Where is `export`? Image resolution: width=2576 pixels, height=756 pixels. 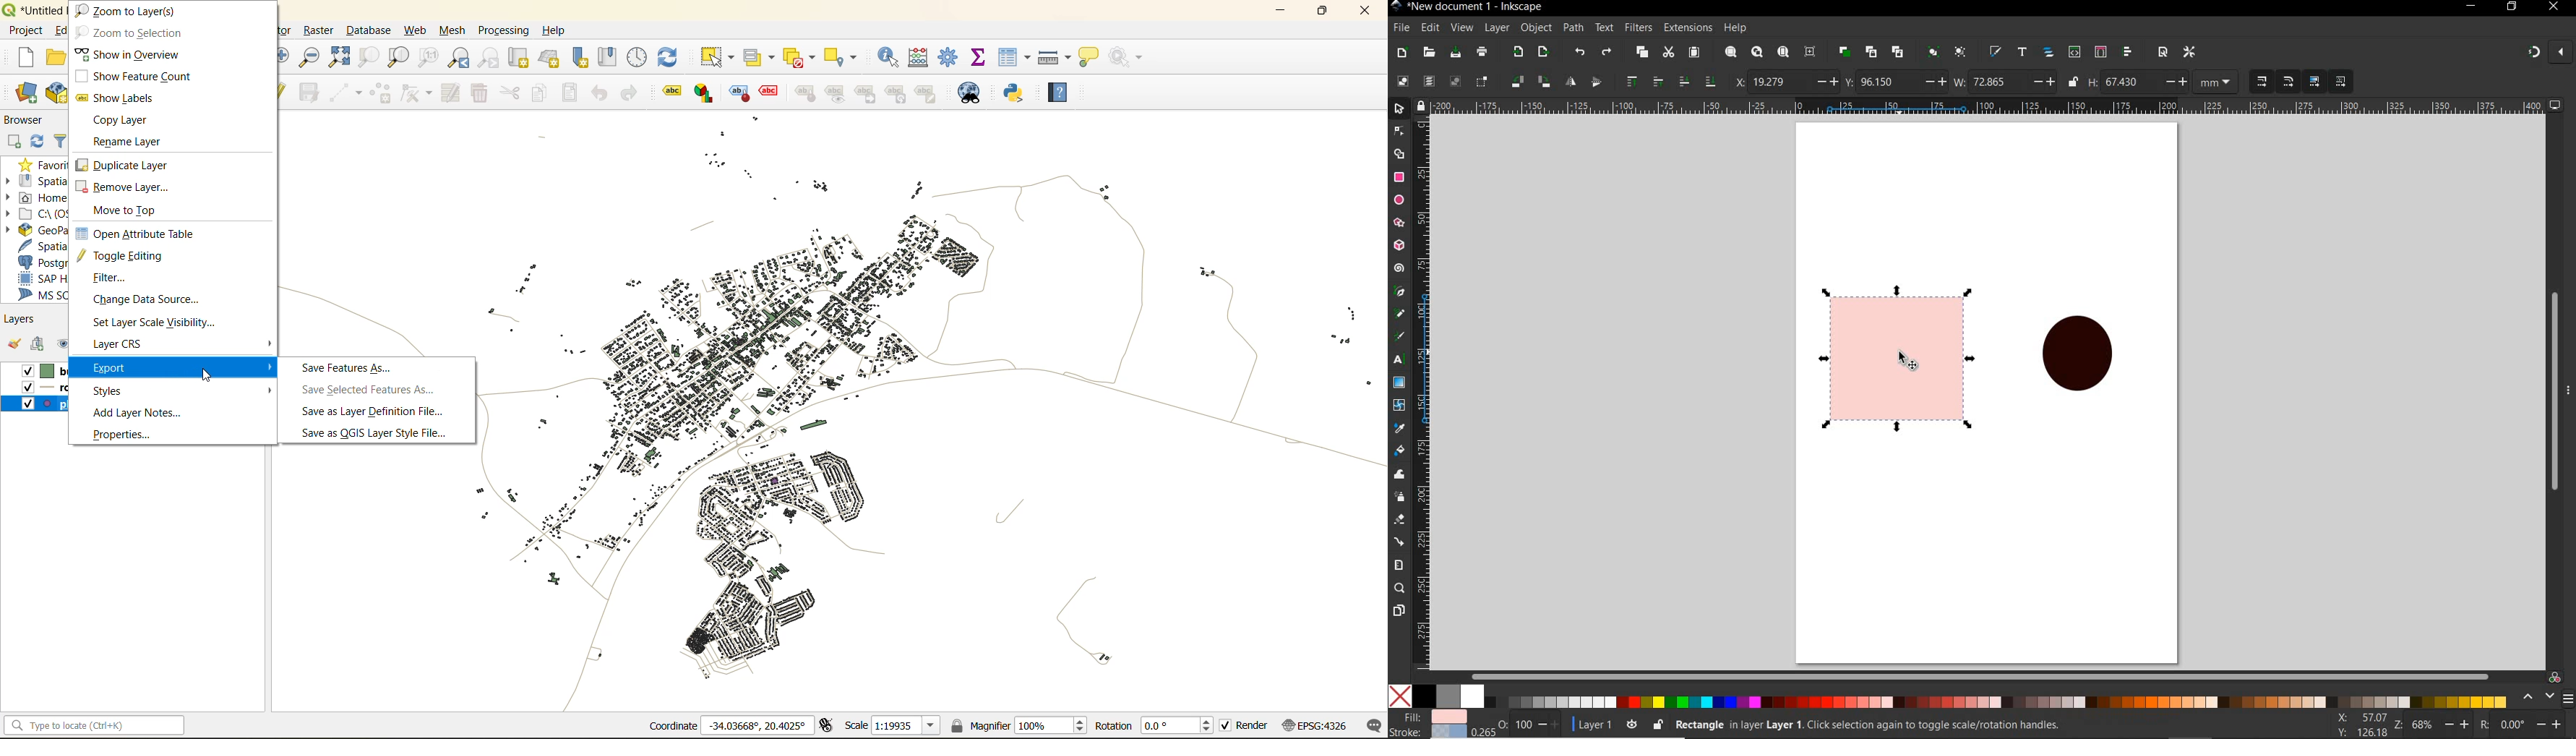
export is located at coordinates (1518, 51).